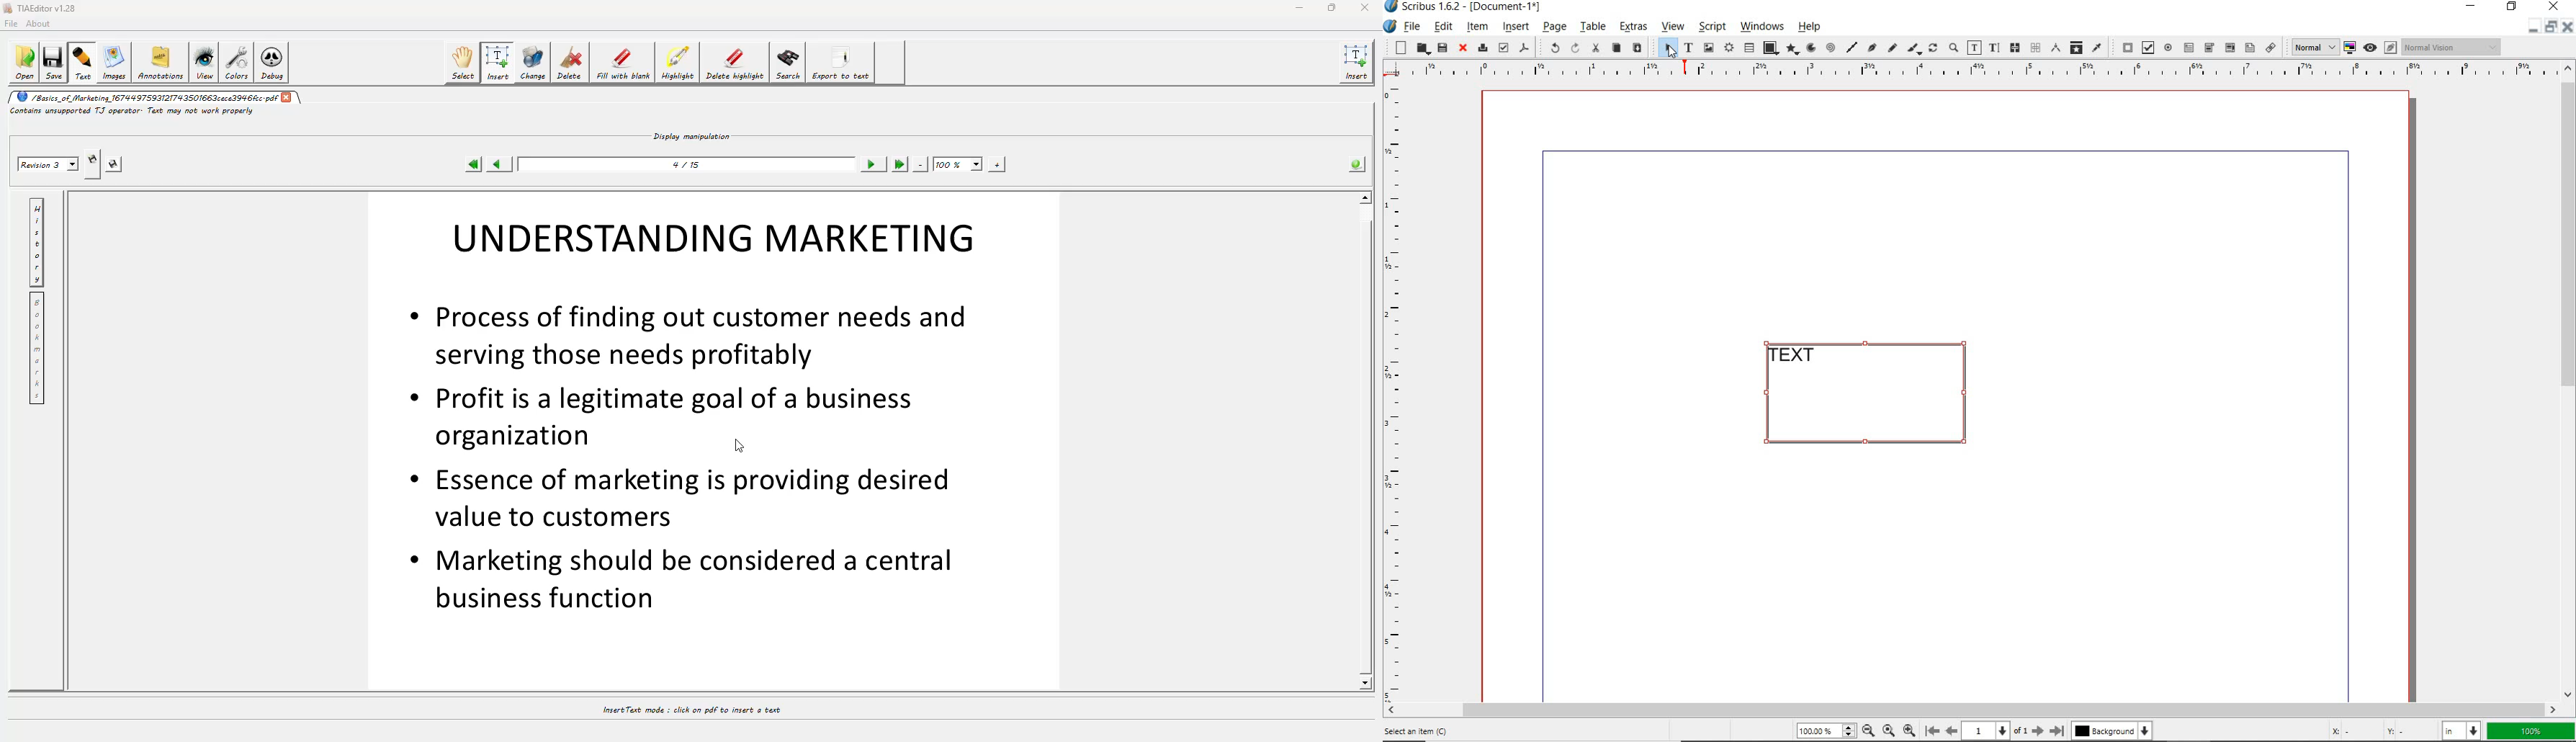 The height and width of the screenshot is (756, 2576). I want to click on rotate item, so click(1933, 49).